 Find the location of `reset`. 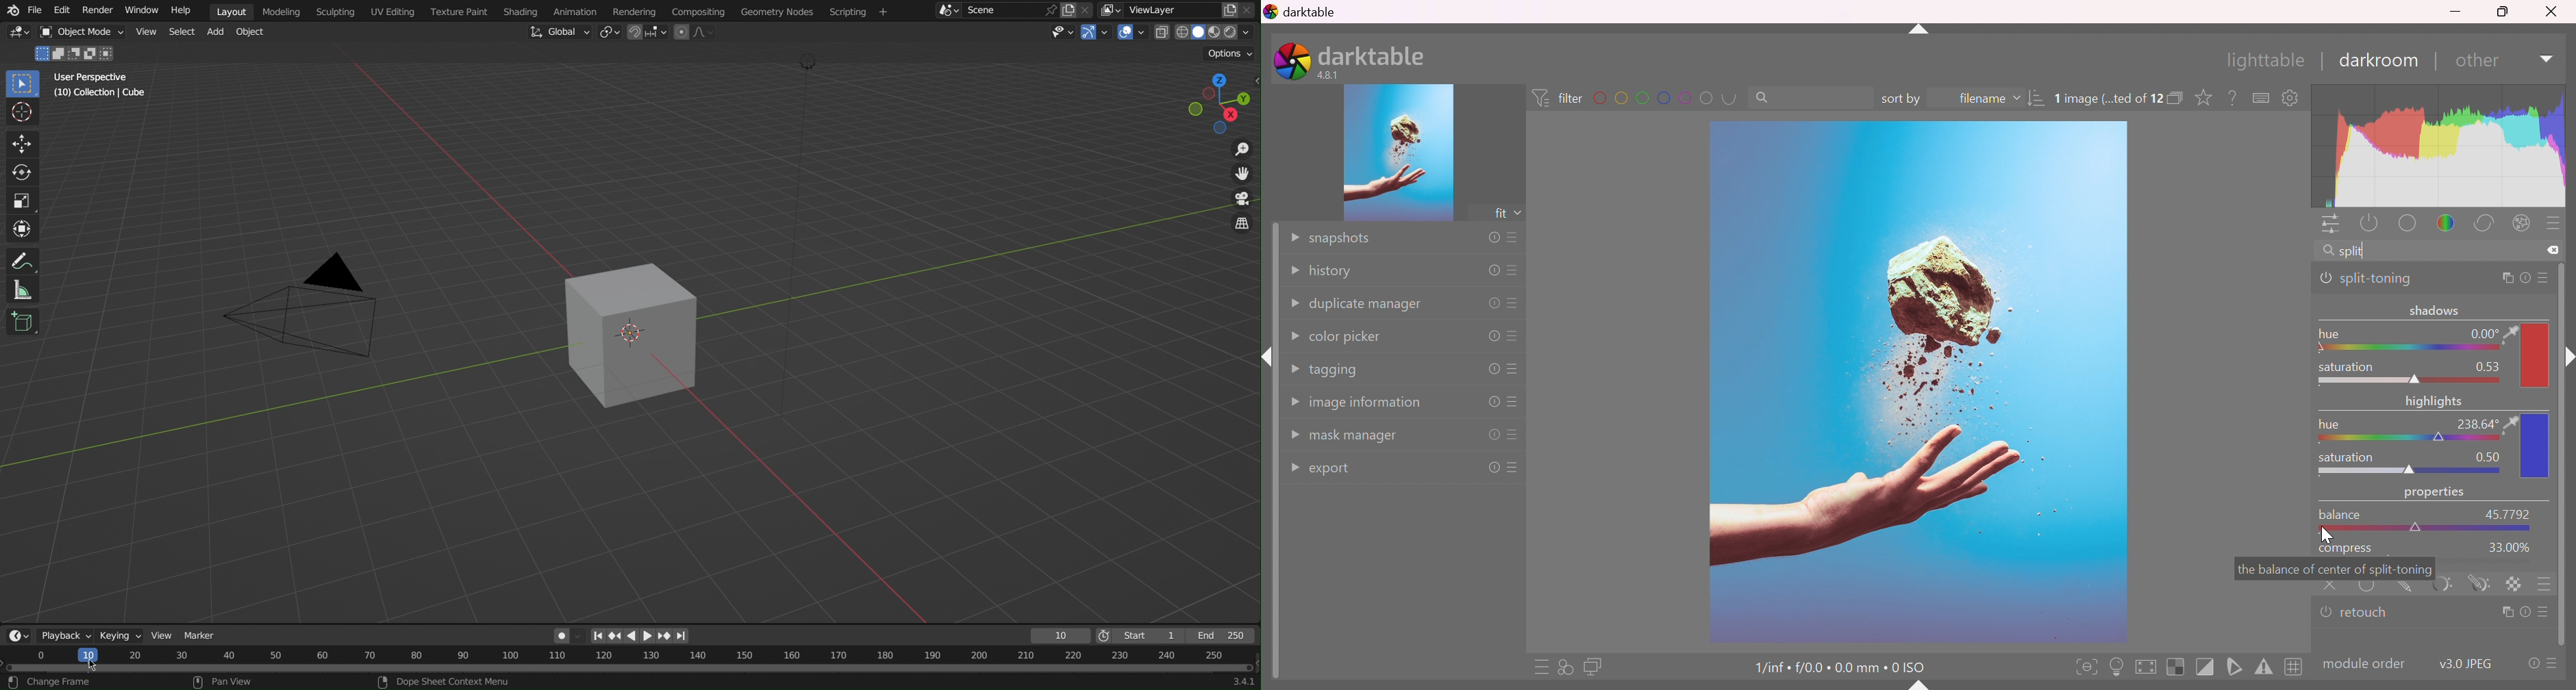

reset is located at coordinates (2532, 663).